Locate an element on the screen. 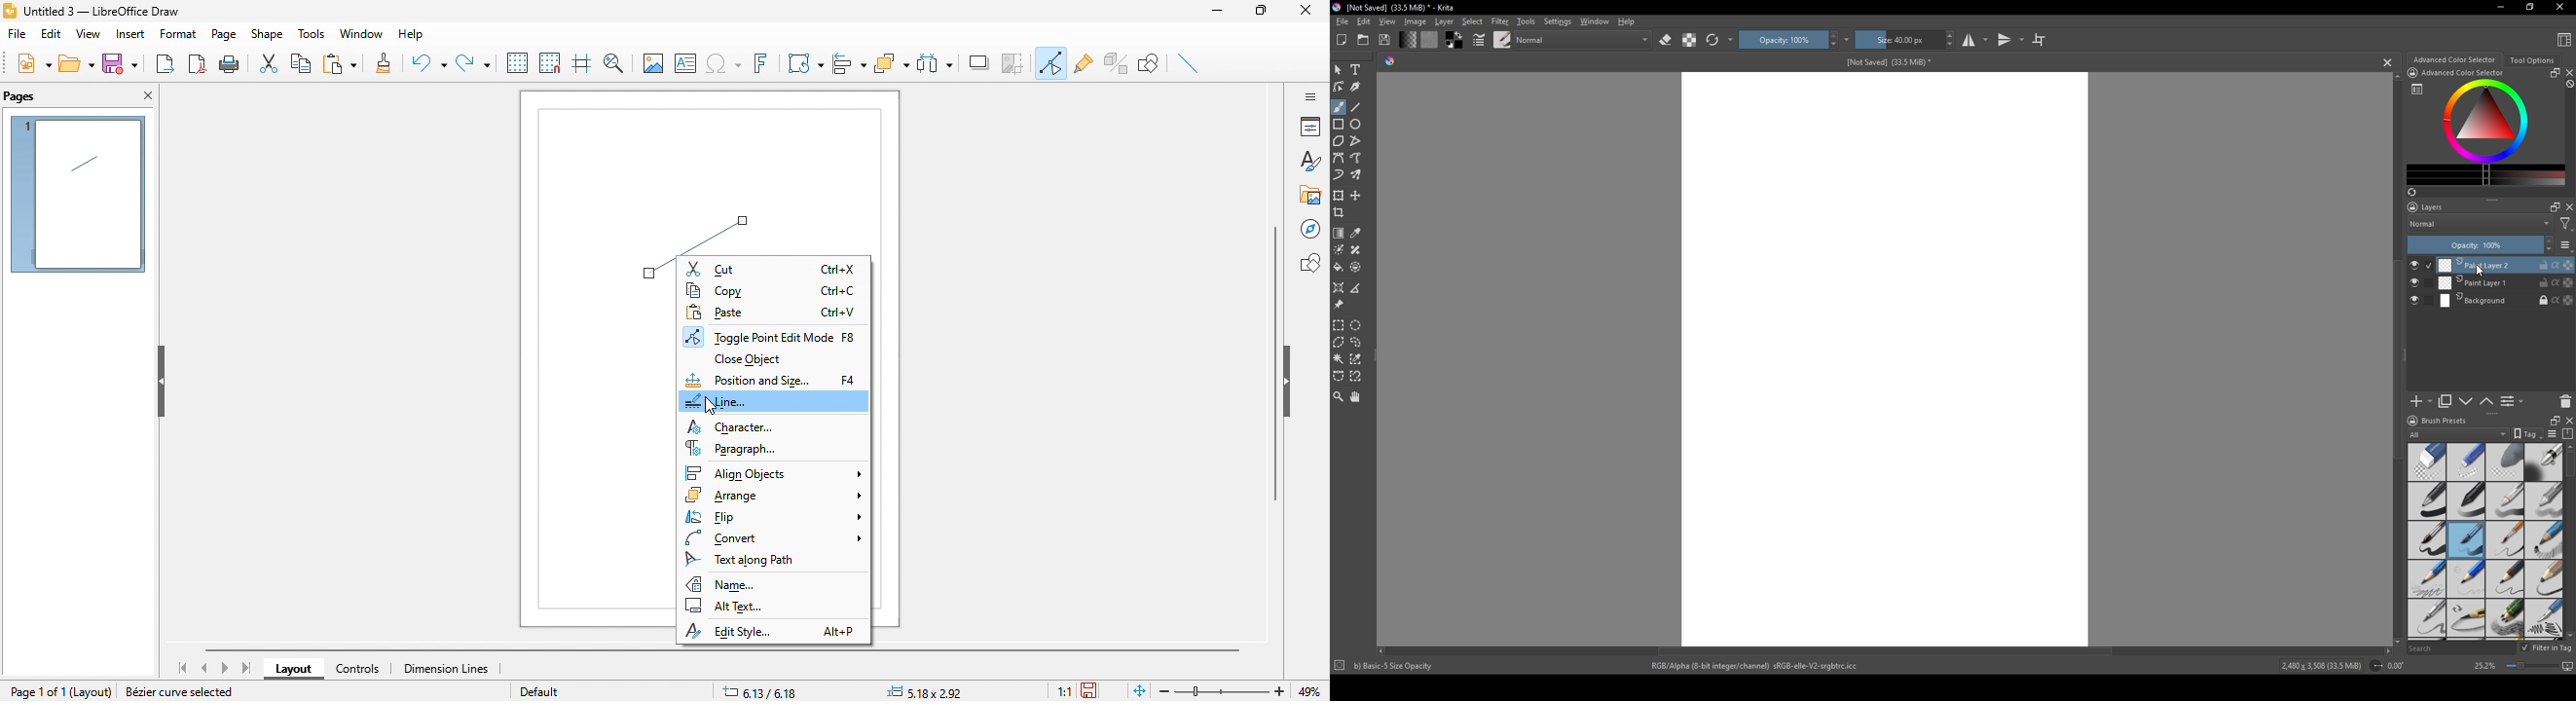  convert is located at coordinates (769, 537).